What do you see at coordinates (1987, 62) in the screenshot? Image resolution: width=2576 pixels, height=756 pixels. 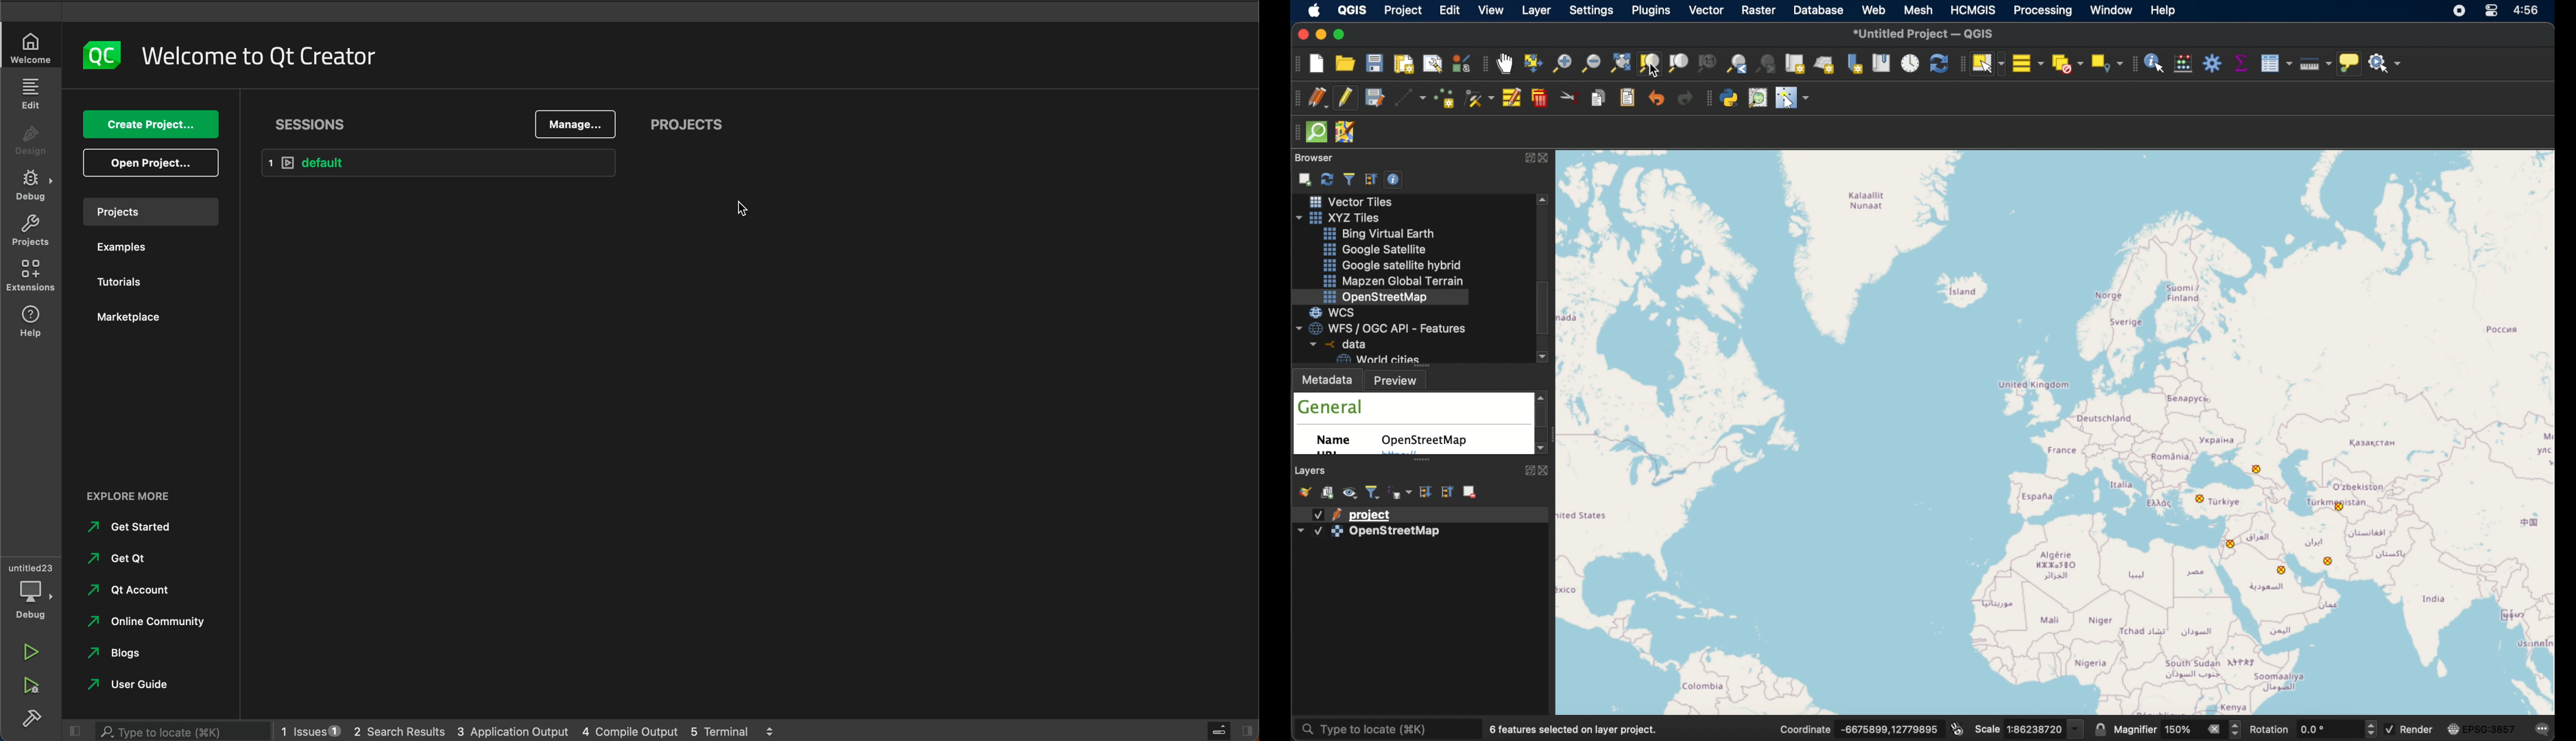 I see `select feature by area or single click` at bounding box center [1987, 62].